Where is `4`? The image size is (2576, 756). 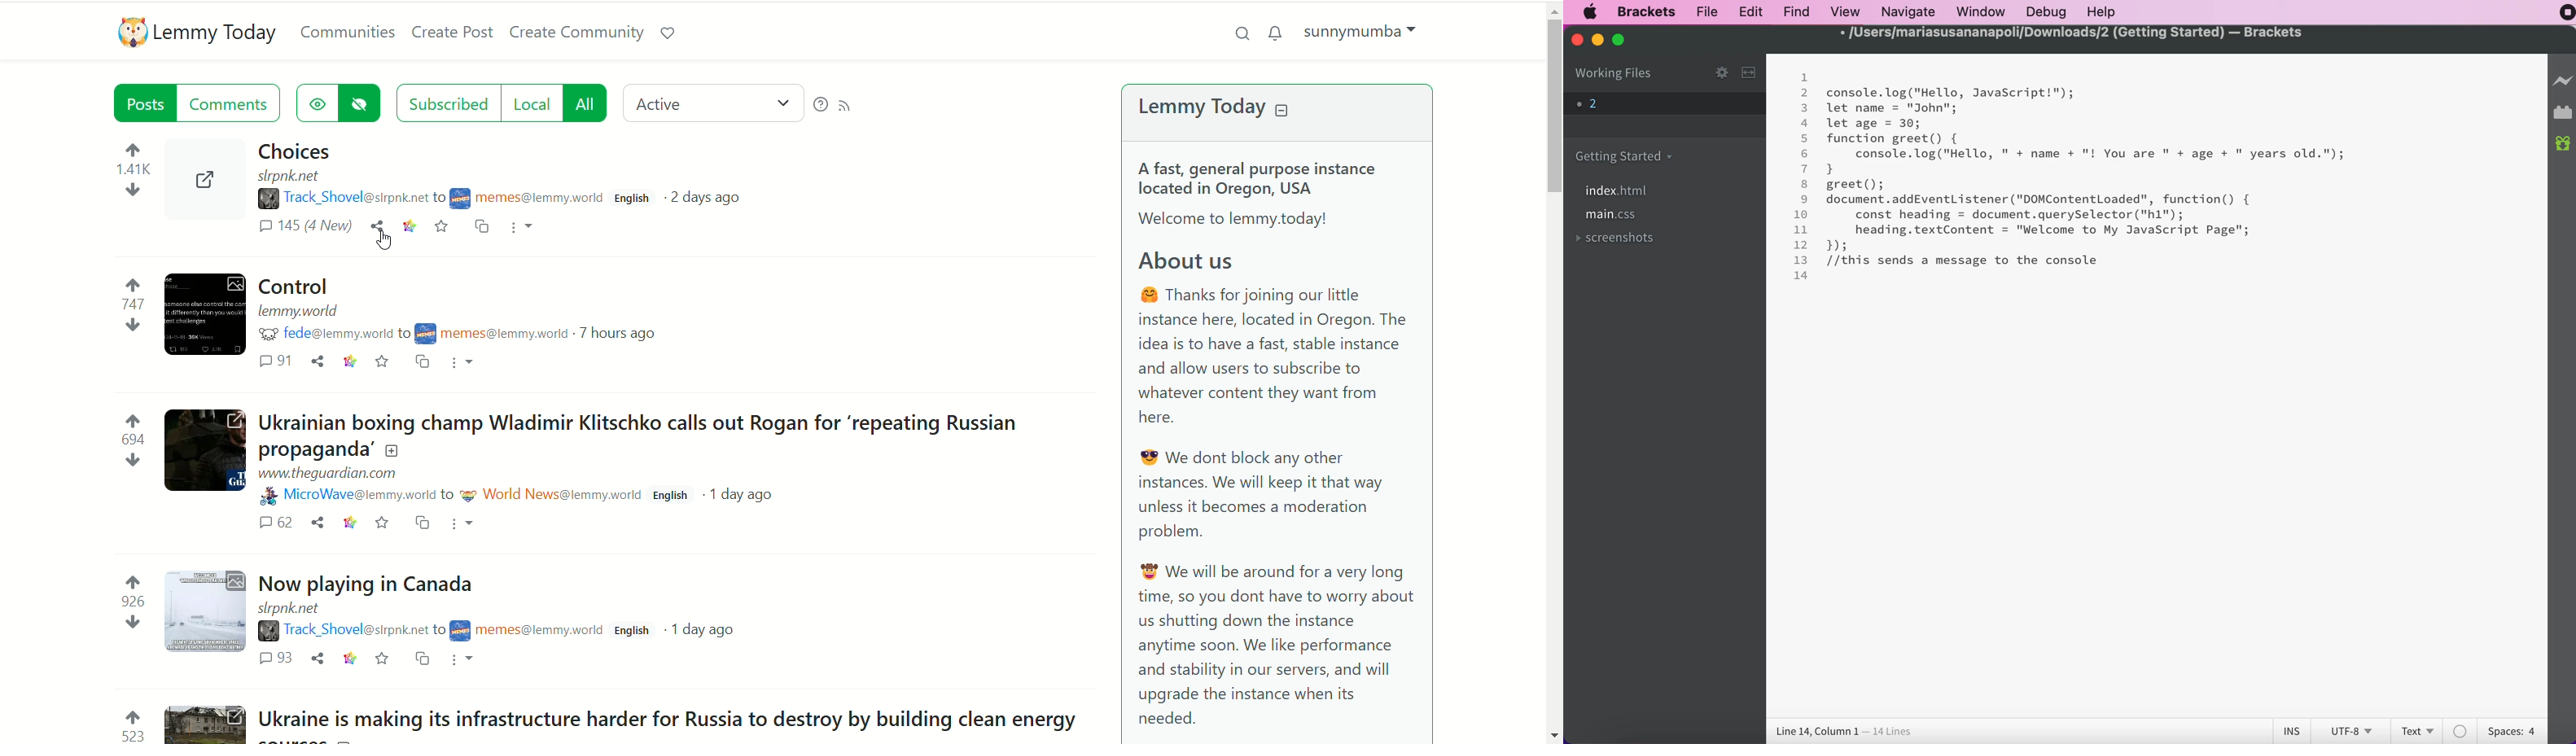 4 is located at coordinates (1805, 123).